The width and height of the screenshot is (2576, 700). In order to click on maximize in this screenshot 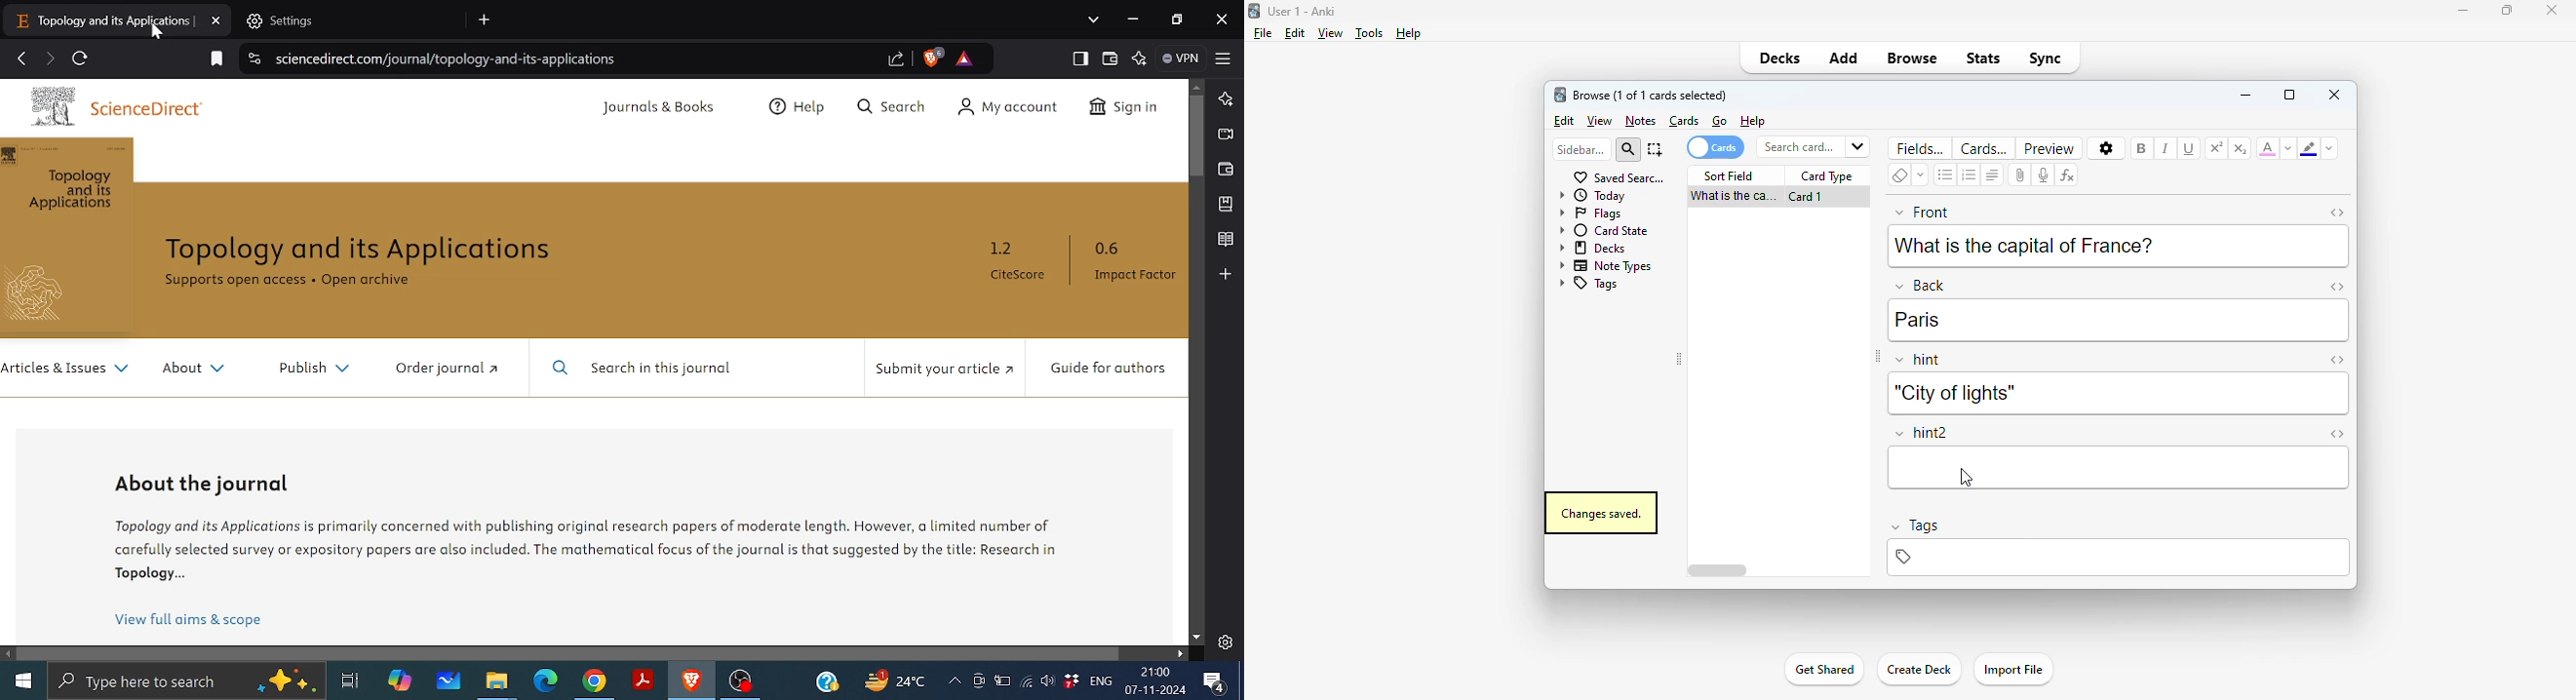, I will do `click(2507, 9)`.